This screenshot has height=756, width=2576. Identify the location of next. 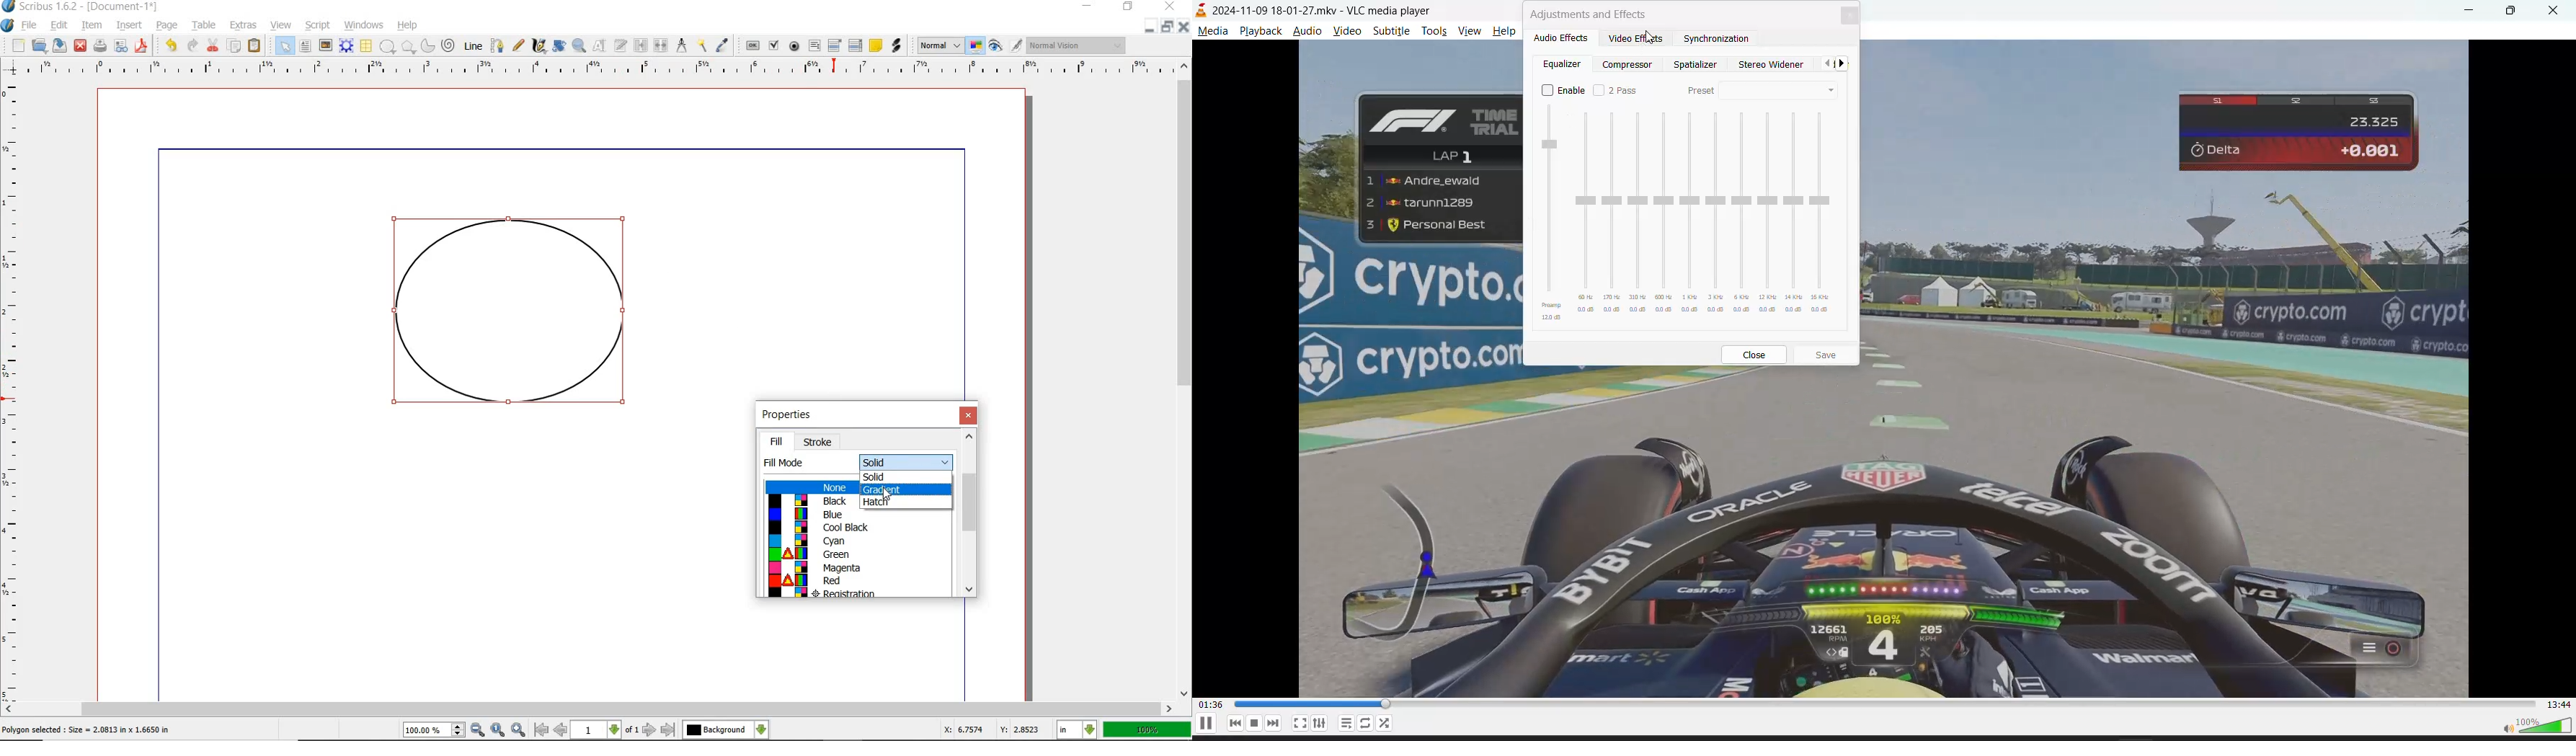
(649, 730).